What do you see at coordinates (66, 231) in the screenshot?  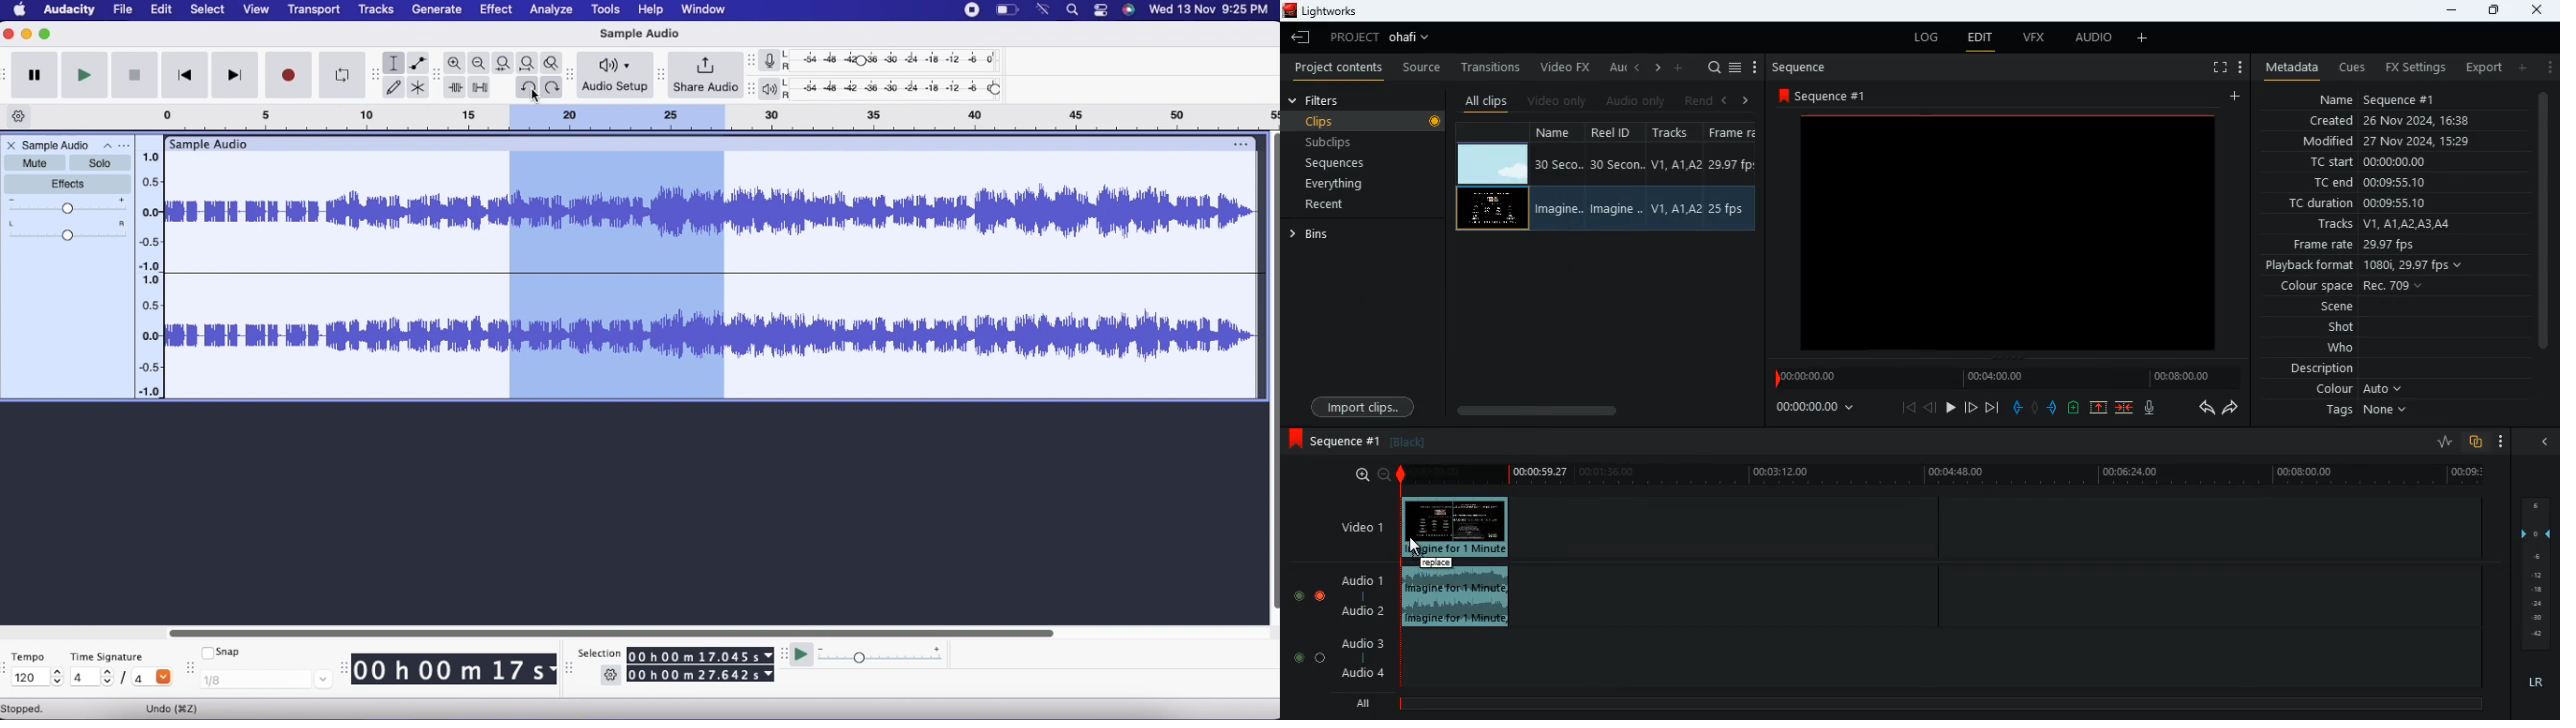 I see `Pan: Center` at bounding box center [66, 231].